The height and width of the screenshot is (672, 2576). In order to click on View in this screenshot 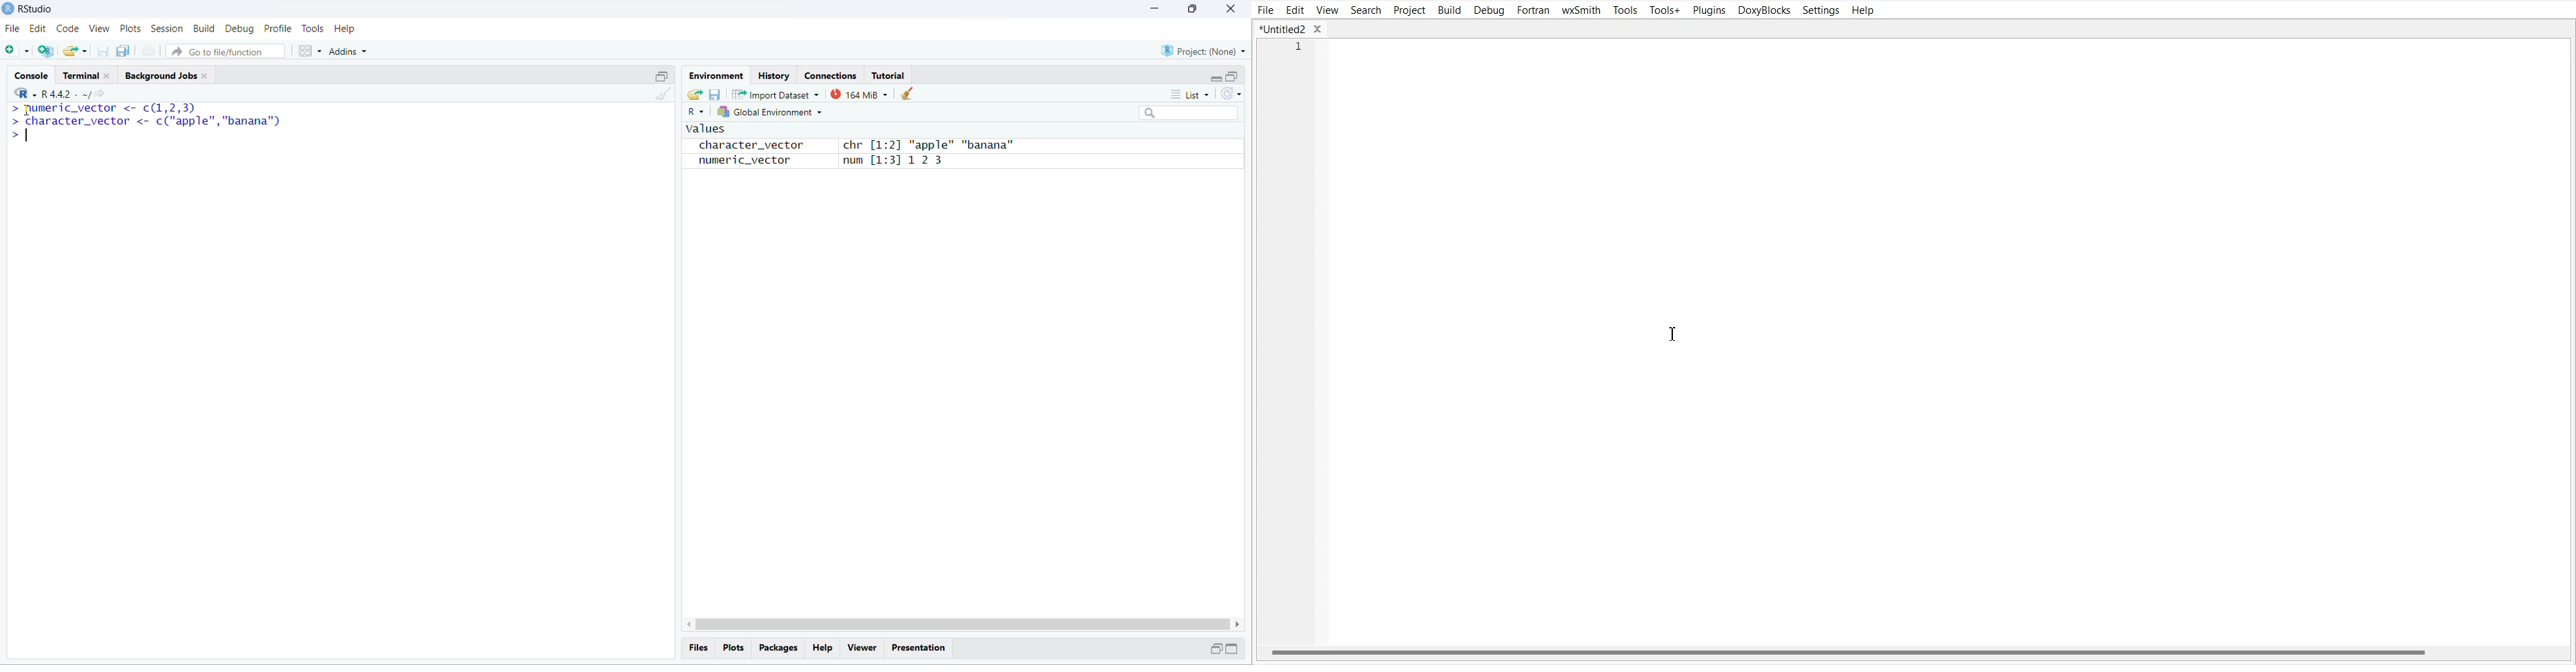, I will do `click(99, 29)`.